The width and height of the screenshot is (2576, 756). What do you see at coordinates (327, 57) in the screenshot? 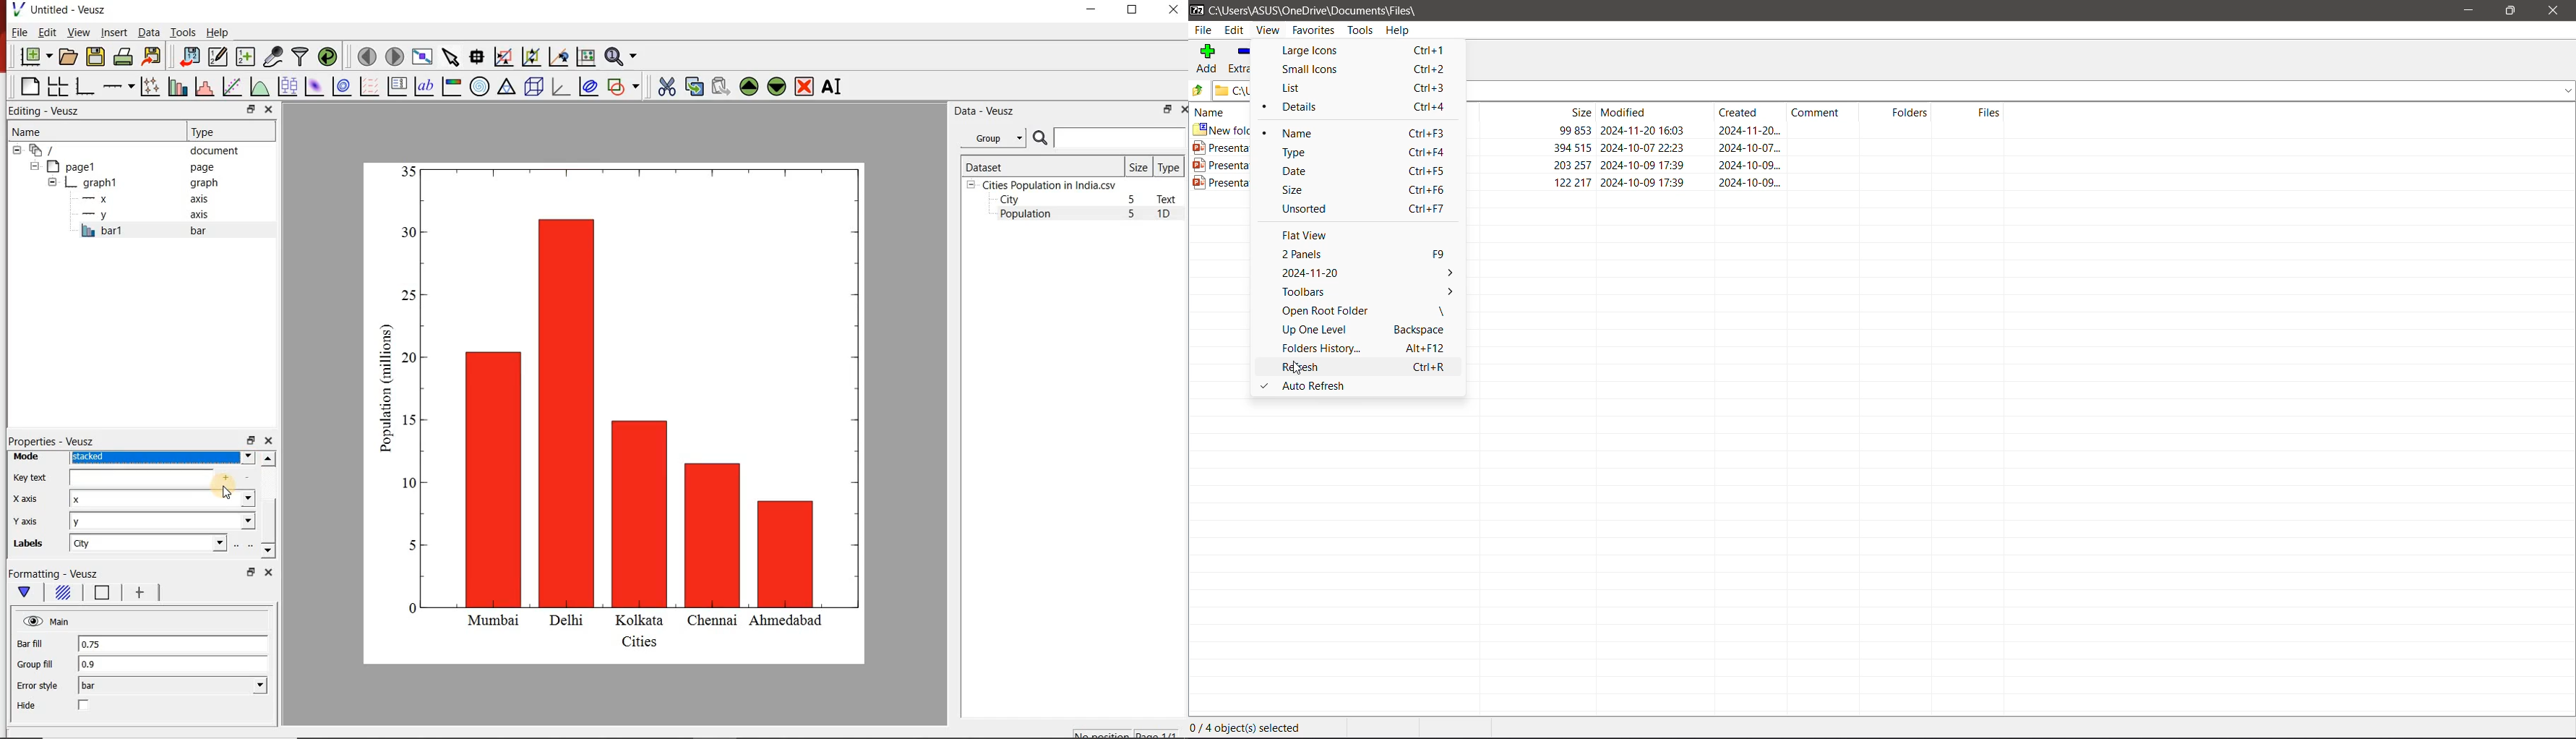
I see `reload linked datasets` at bounding box center [327, 57].